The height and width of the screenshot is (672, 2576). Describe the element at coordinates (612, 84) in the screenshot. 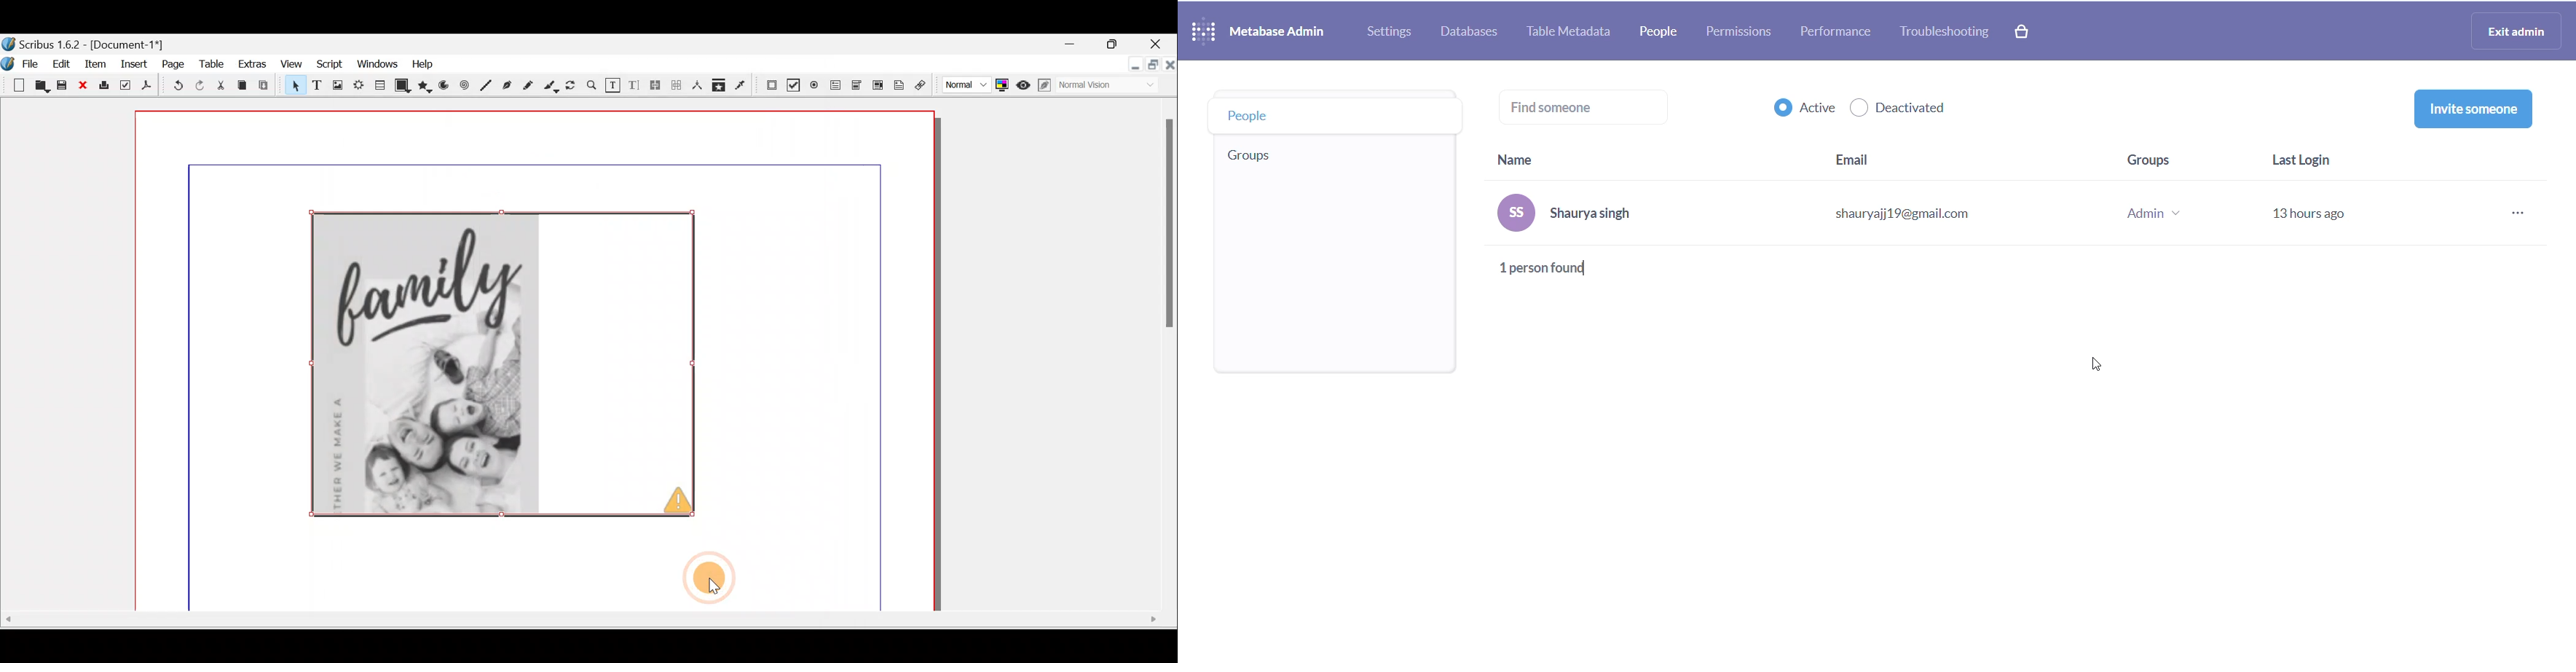

I see `Edit contents of frame` at that location.